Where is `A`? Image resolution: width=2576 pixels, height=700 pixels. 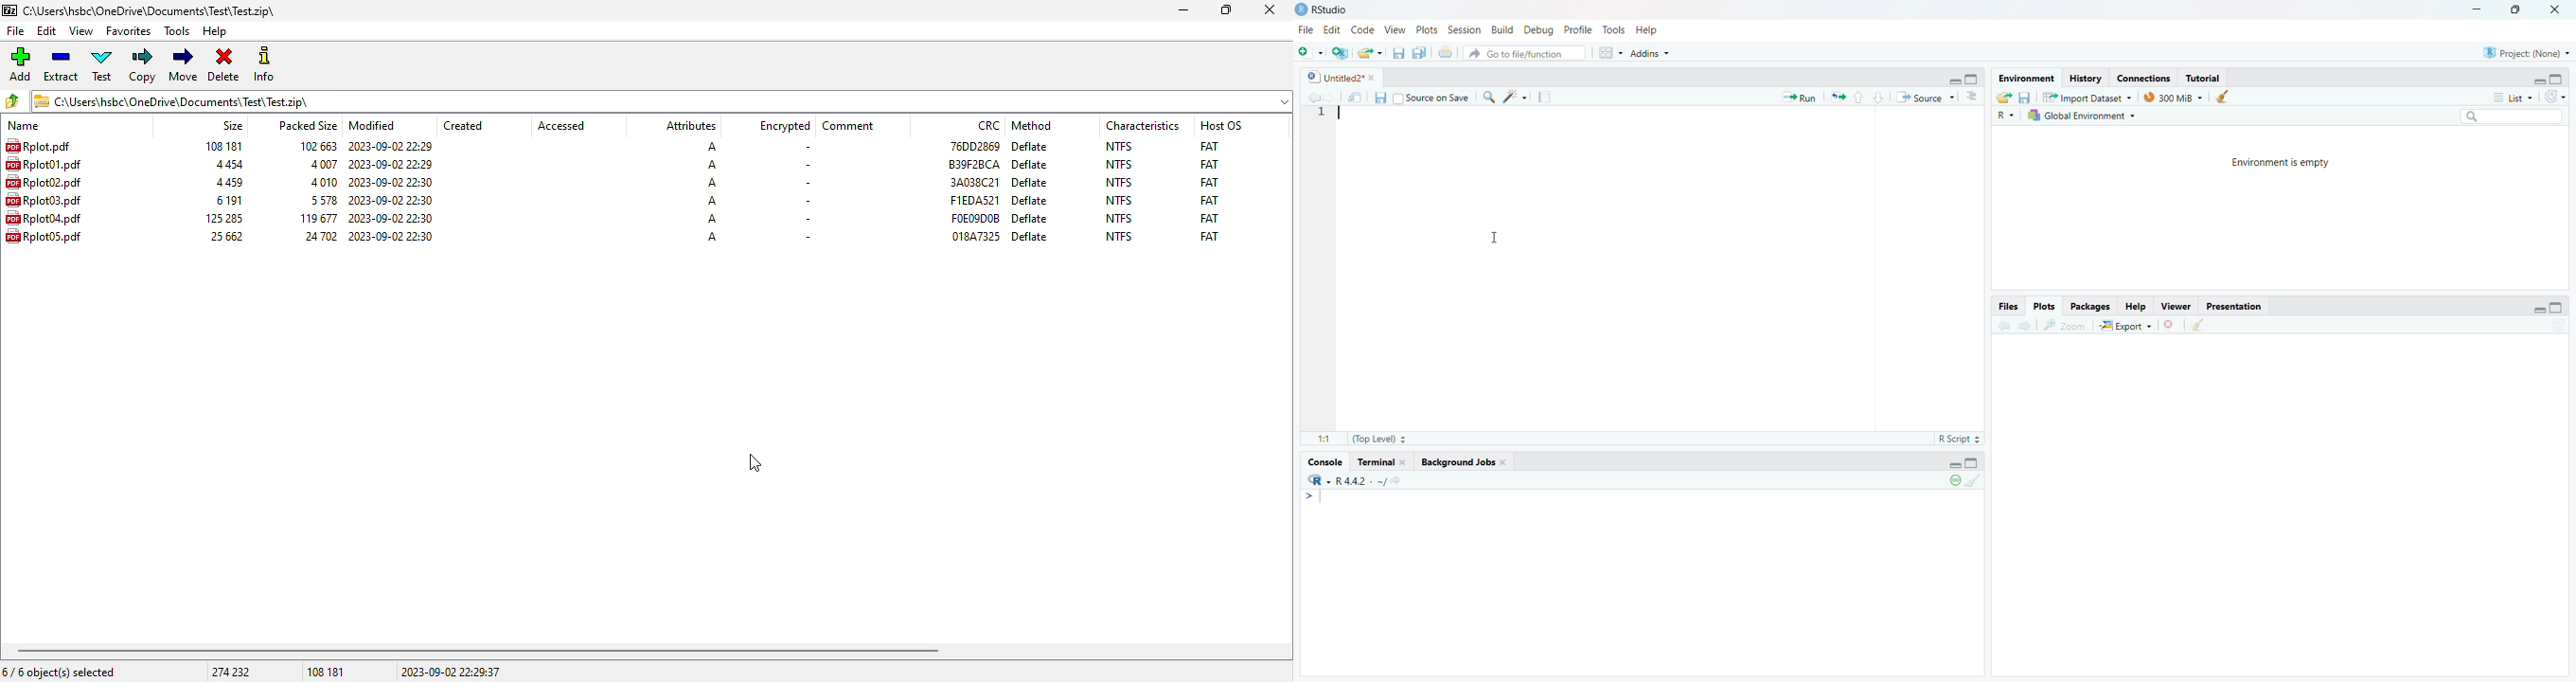
A is located at coordinates (712, 236).